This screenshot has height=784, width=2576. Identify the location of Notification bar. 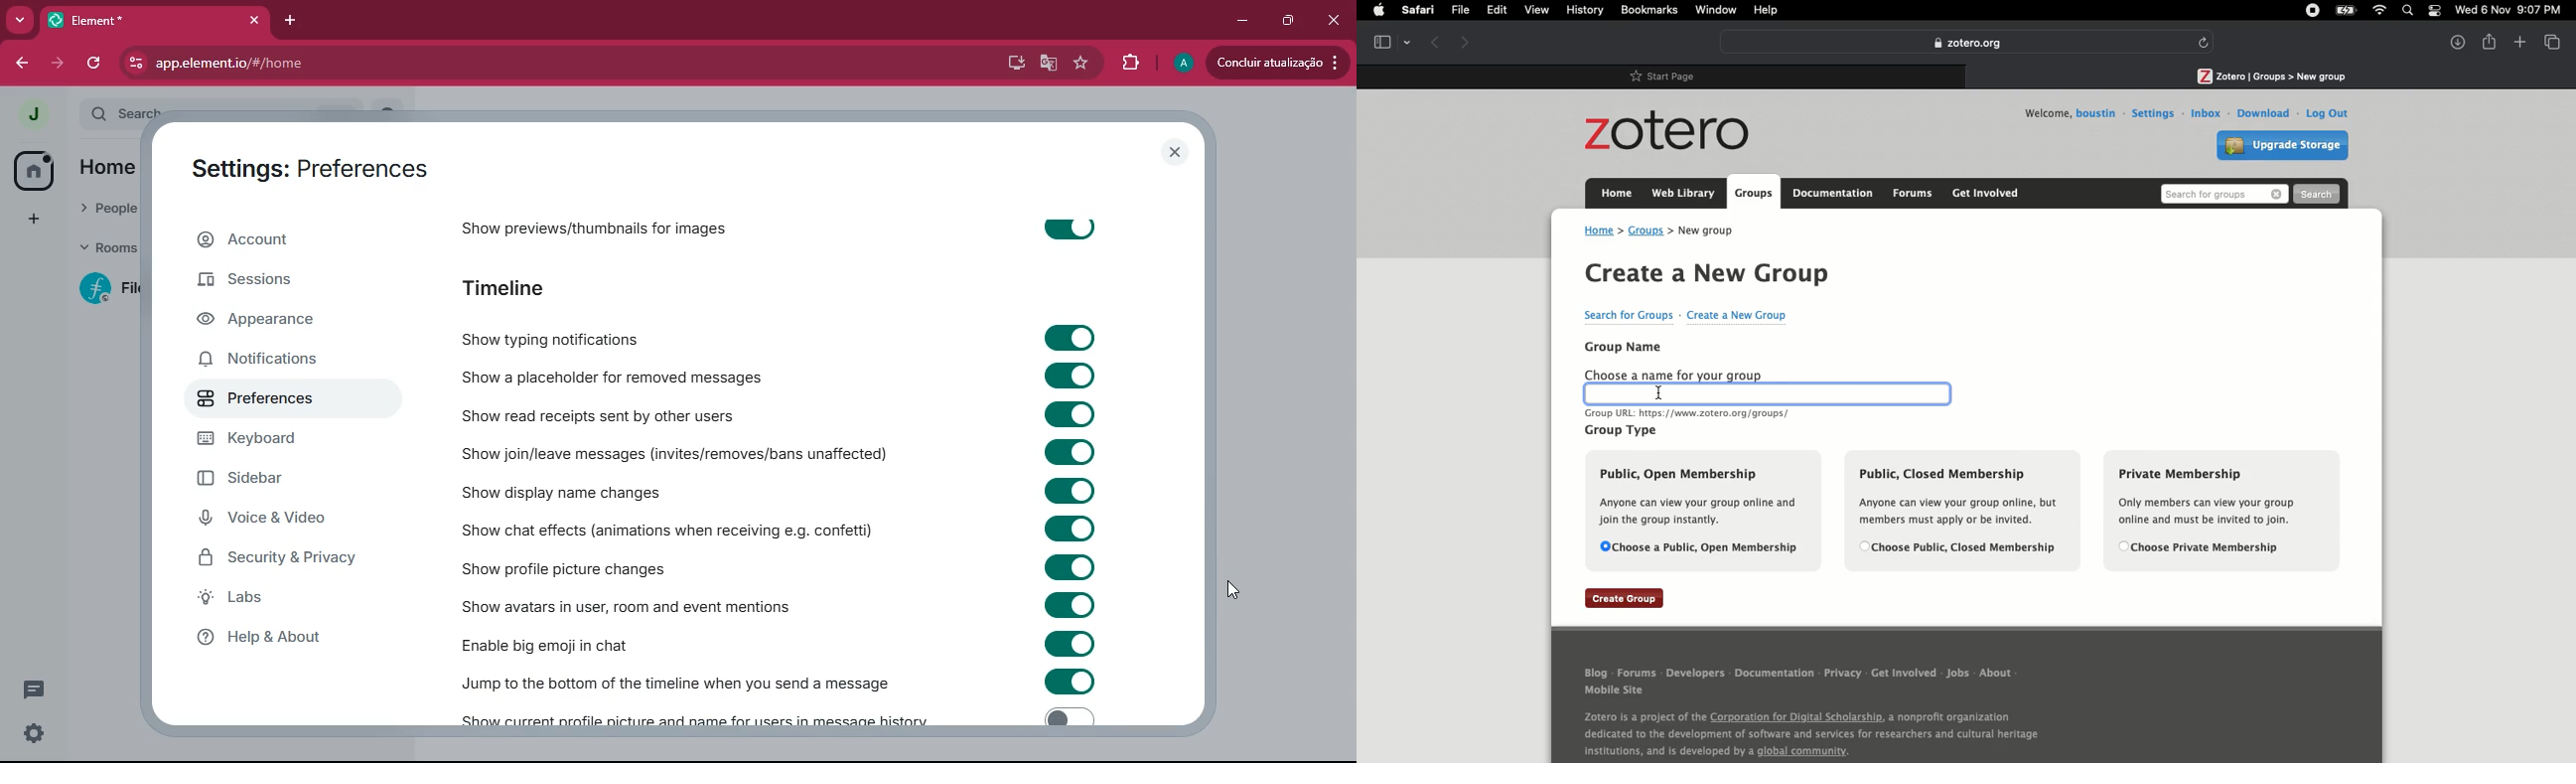
(2433, 13).